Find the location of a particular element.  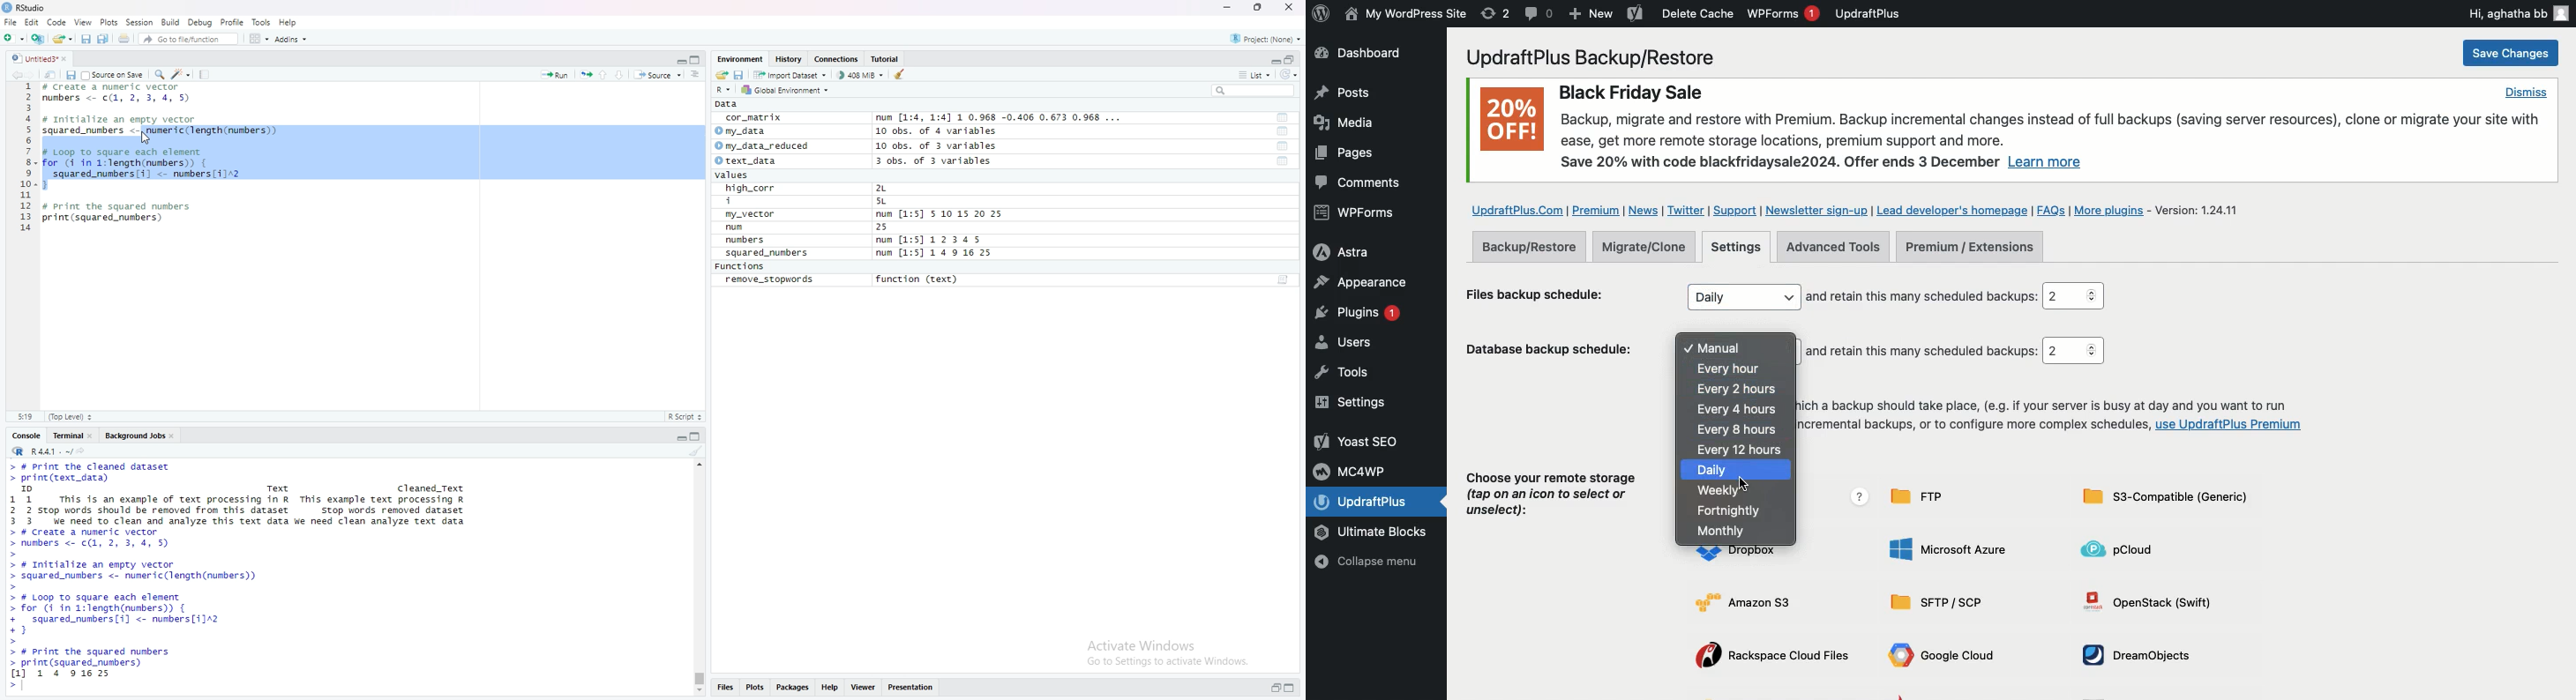

Functions is located at coordinates (742, 267).